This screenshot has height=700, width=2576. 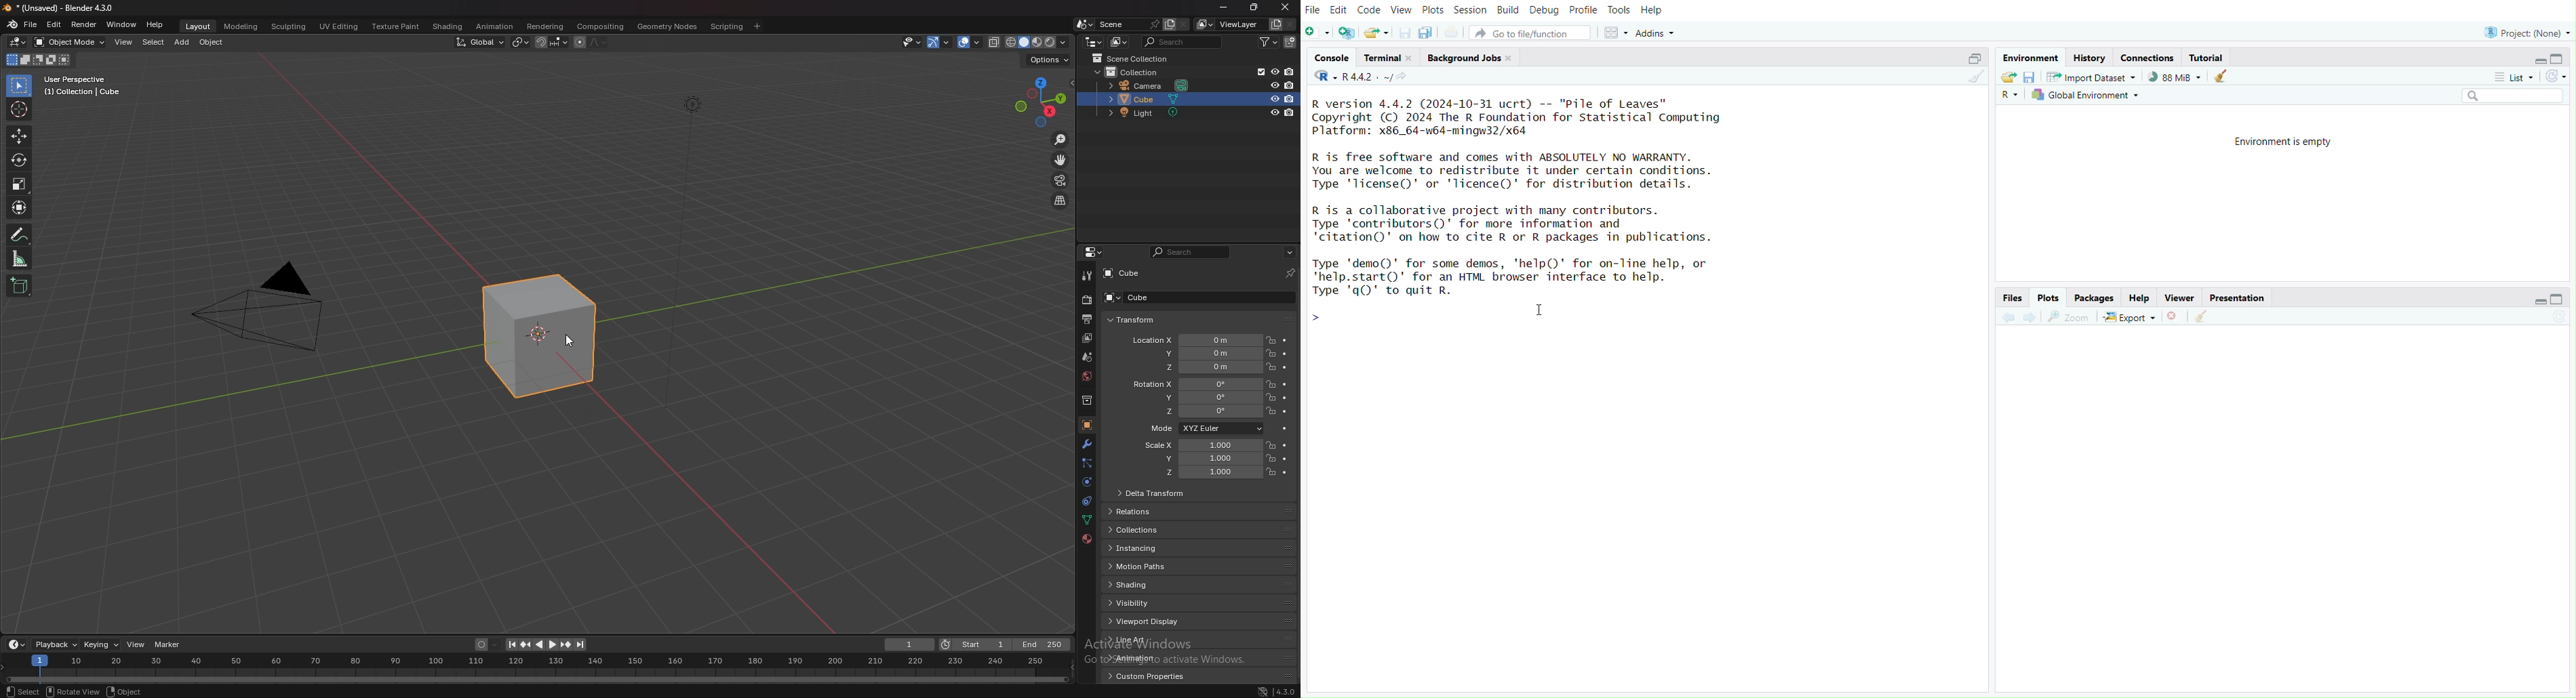 What do you see at coordinates (1432, 10) in the screenshot?
I see `Plots` at bounding box center [1432, 10].